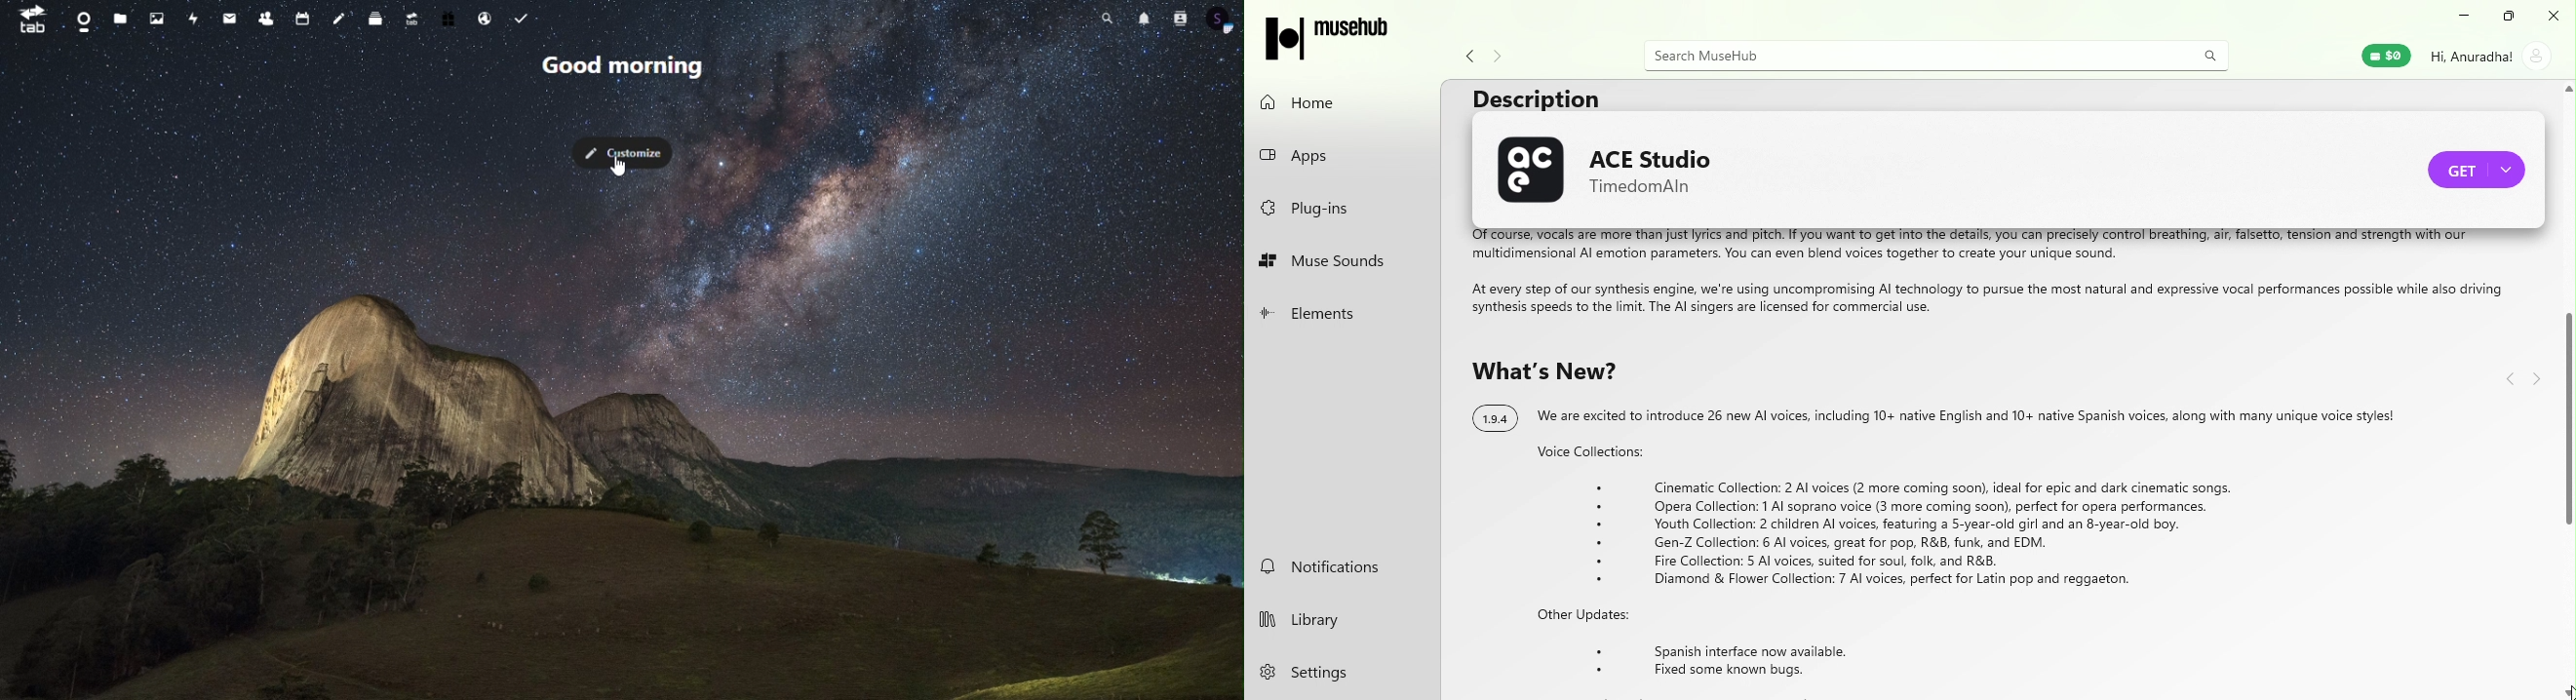 The height and width of the screenshot is (700, 2576). Describe the element at coordinates (231, 19) in the screenshot. I see `message` at that location.